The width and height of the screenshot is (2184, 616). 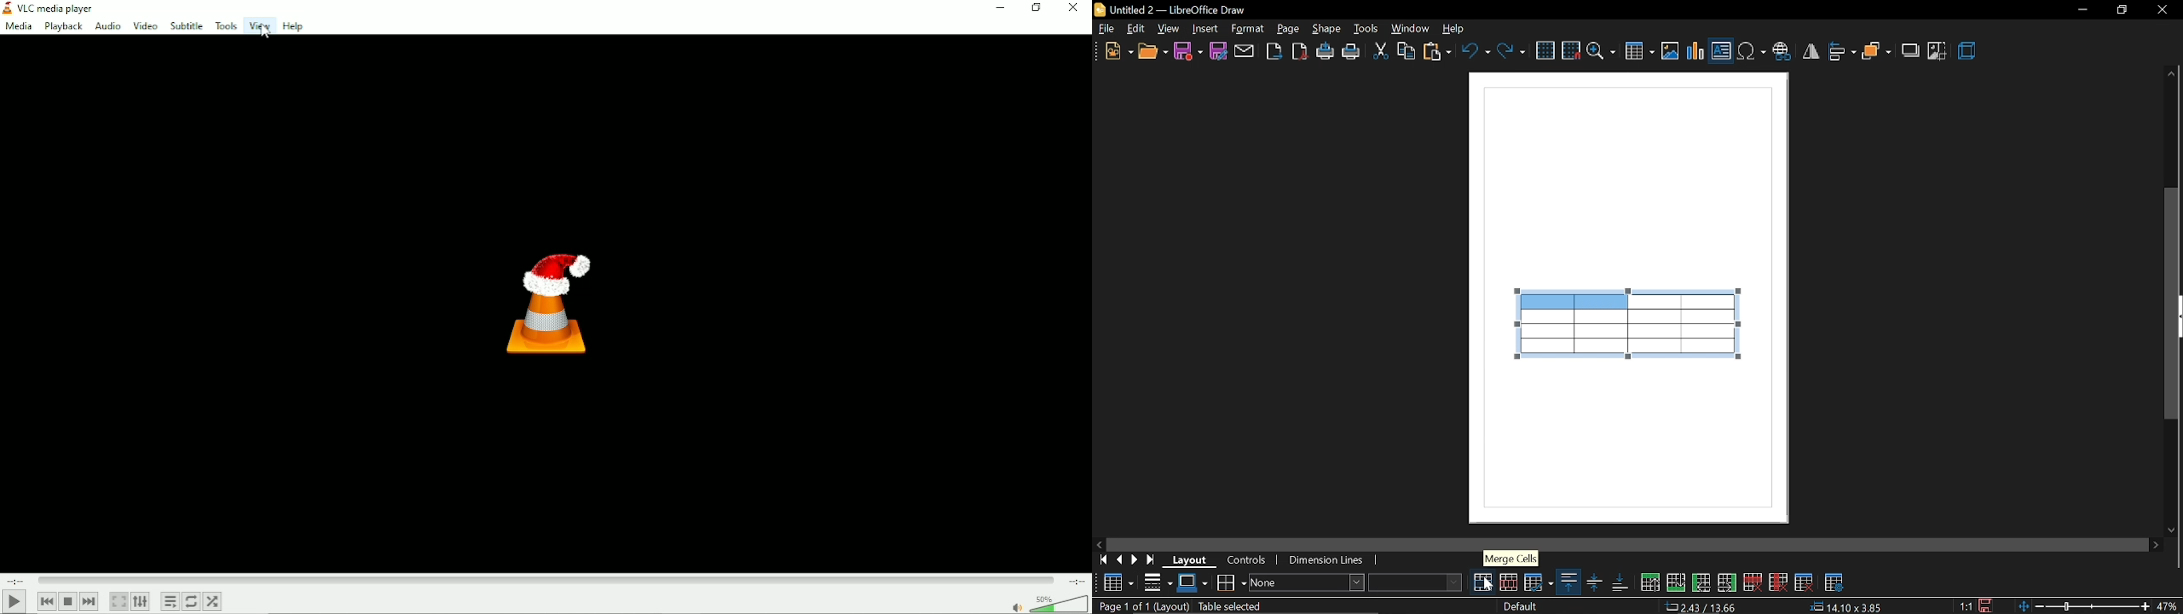 I want to click on Total duration, so click(x=1076, y=580).